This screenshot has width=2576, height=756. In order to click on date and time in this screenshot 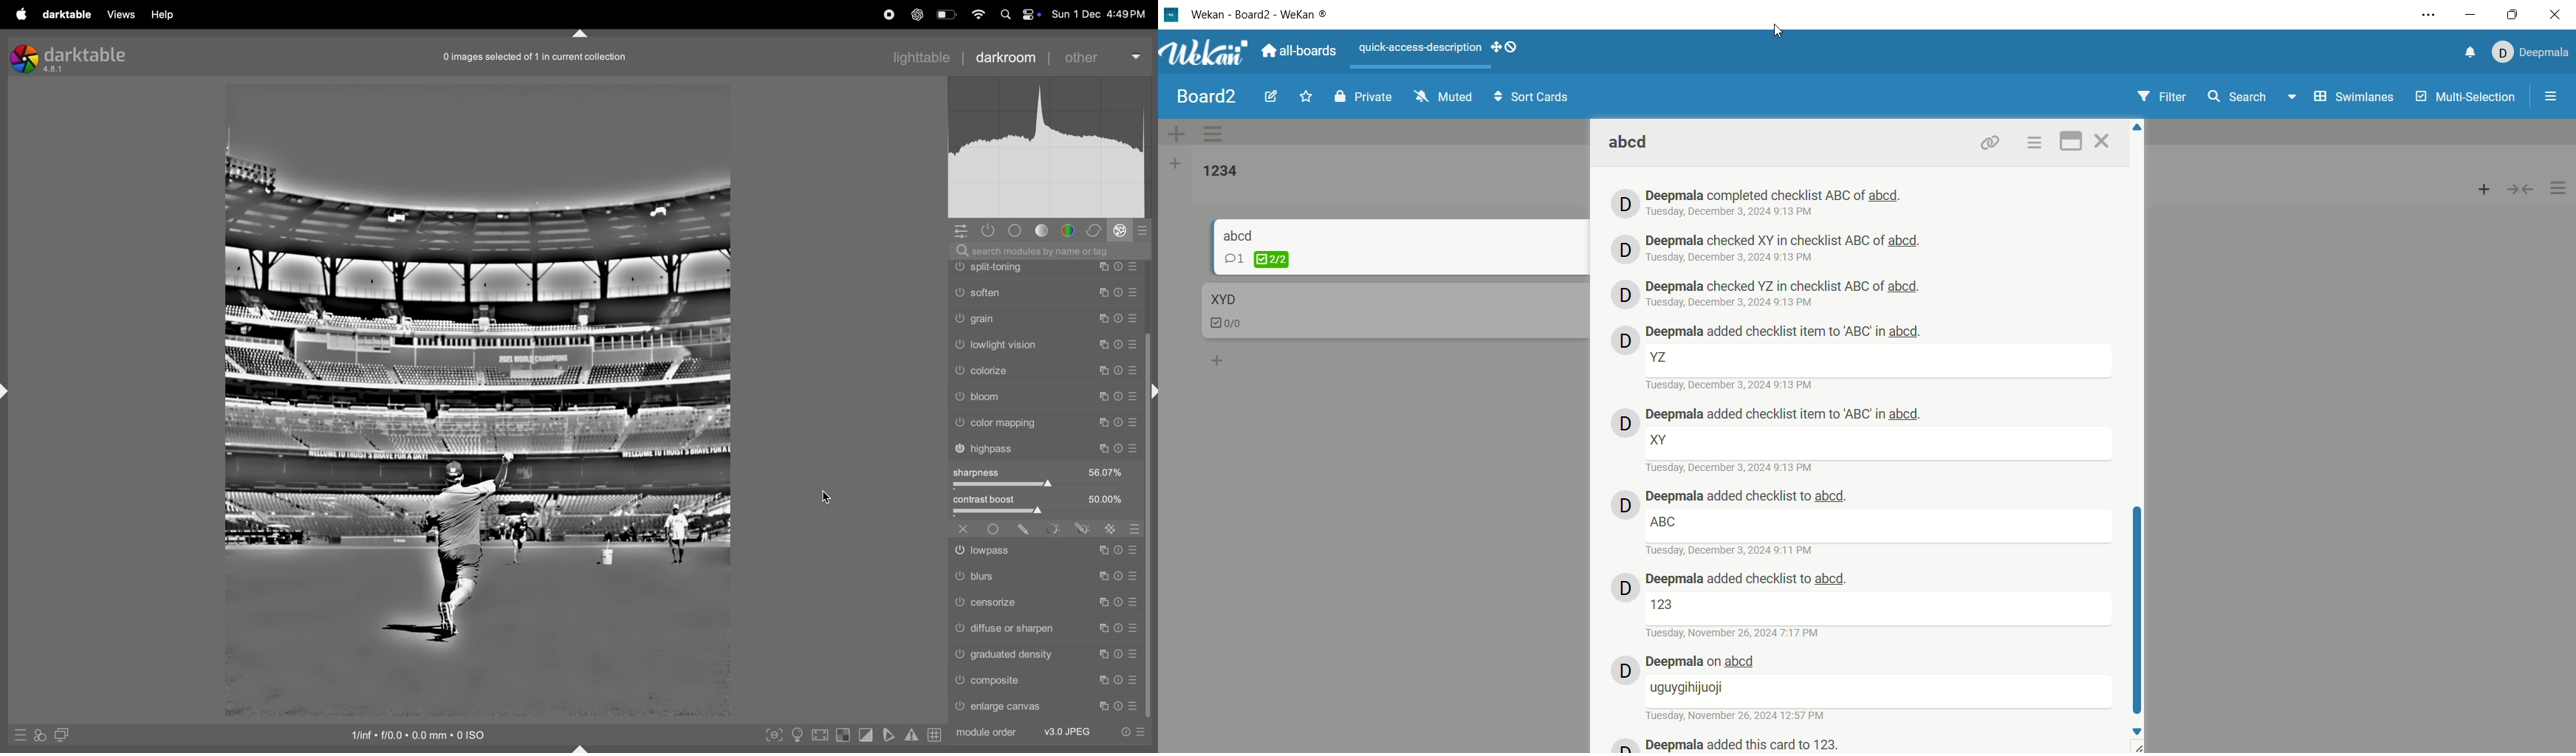, I will do `click(1733, 552)`.